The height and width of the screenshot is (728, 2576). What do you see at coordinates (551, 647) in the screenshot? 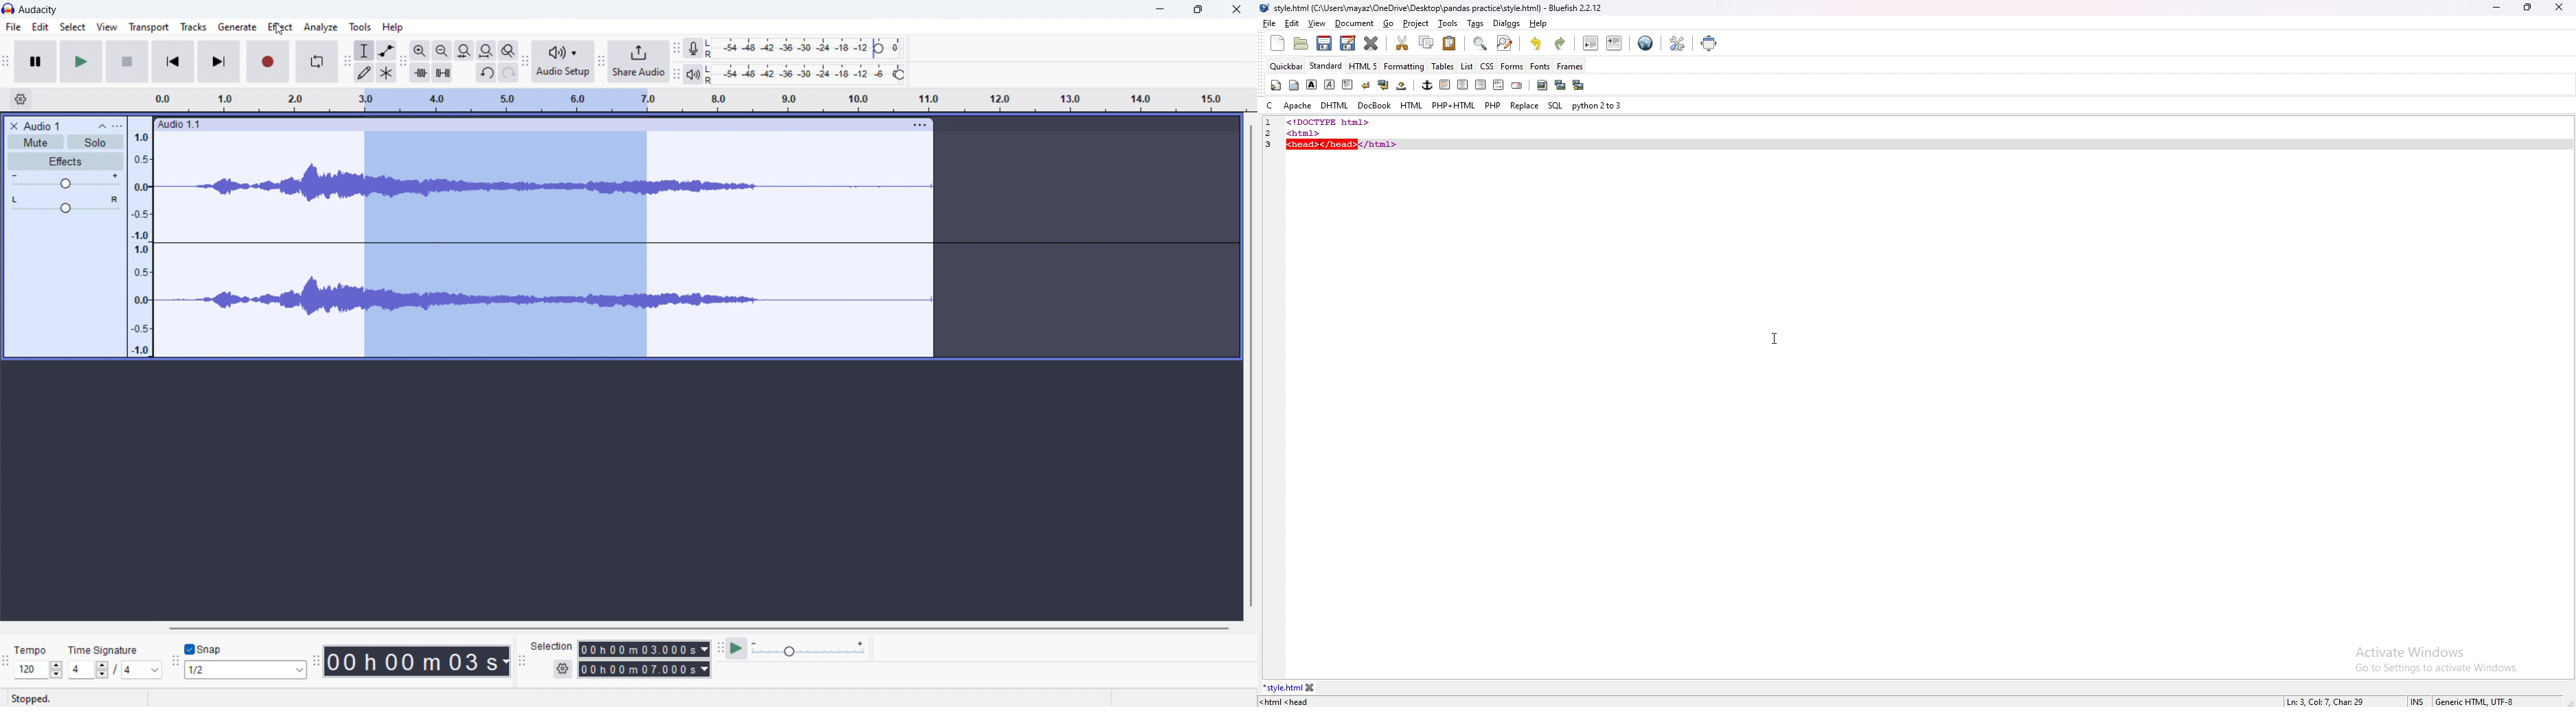
I see `Selection` at bounding box center [551, 647].